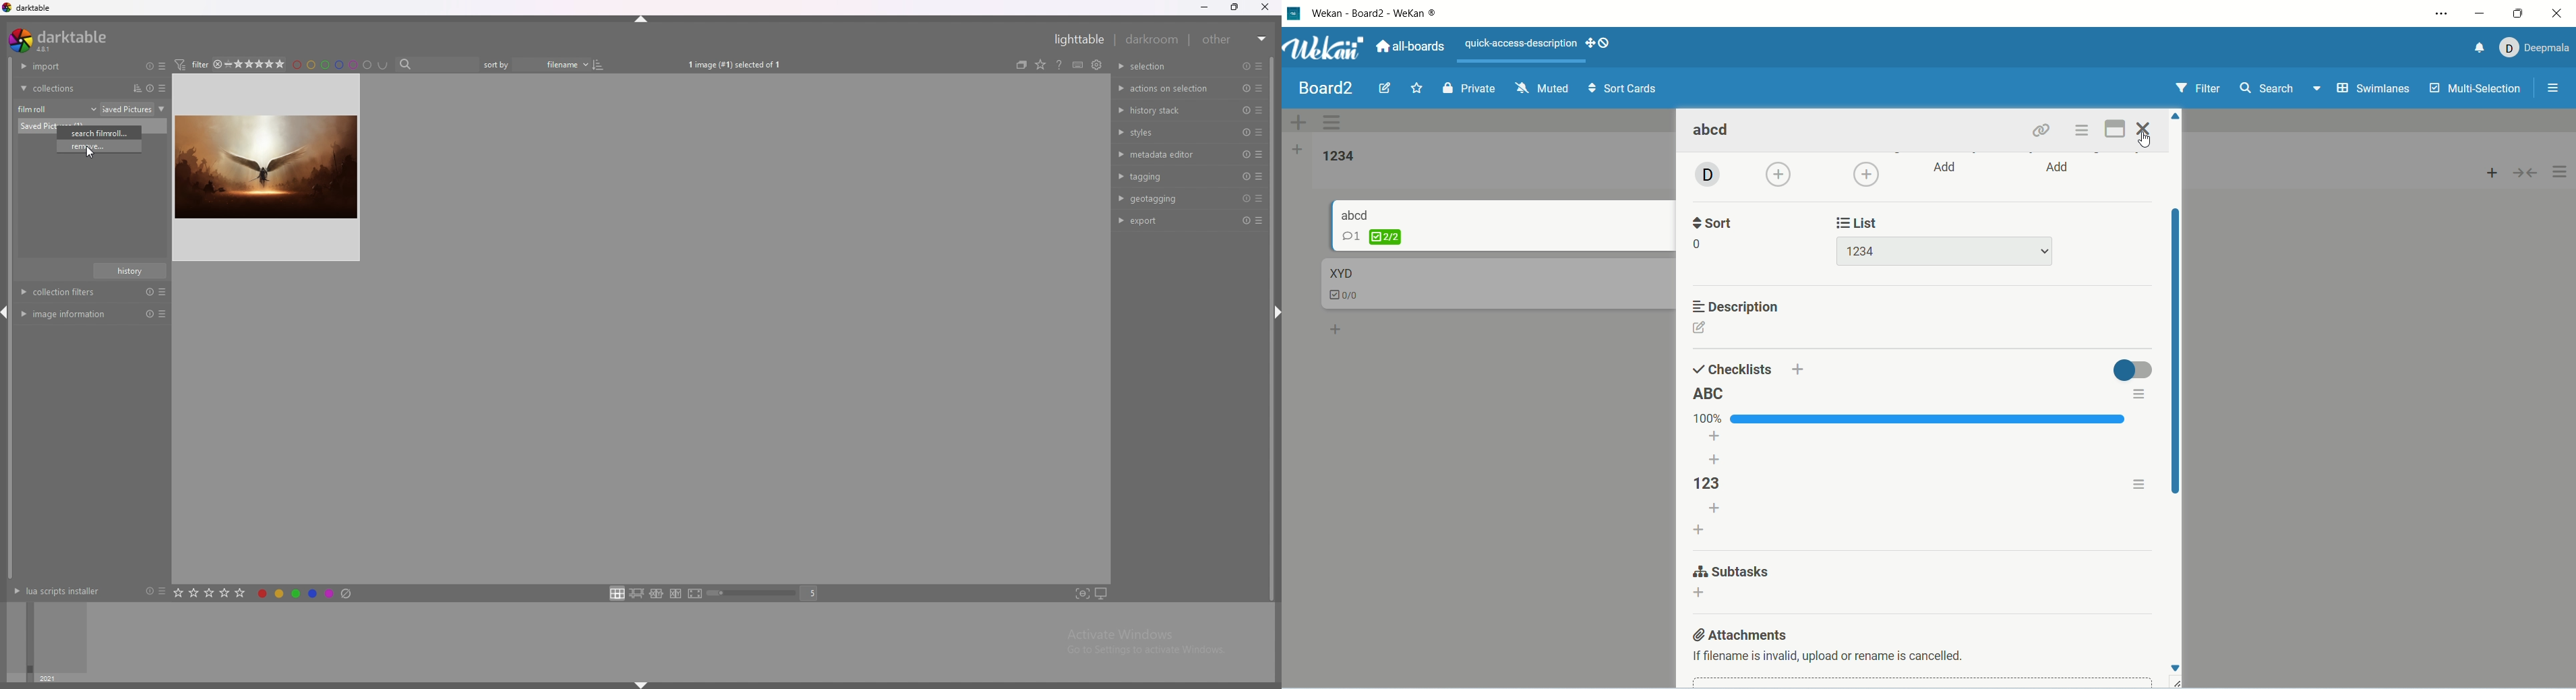 The image size is (2576, 700). What do you see at coordinates (99, 134) in the screenshot?
I see `search filmroll` at bounding box center [99, 134].